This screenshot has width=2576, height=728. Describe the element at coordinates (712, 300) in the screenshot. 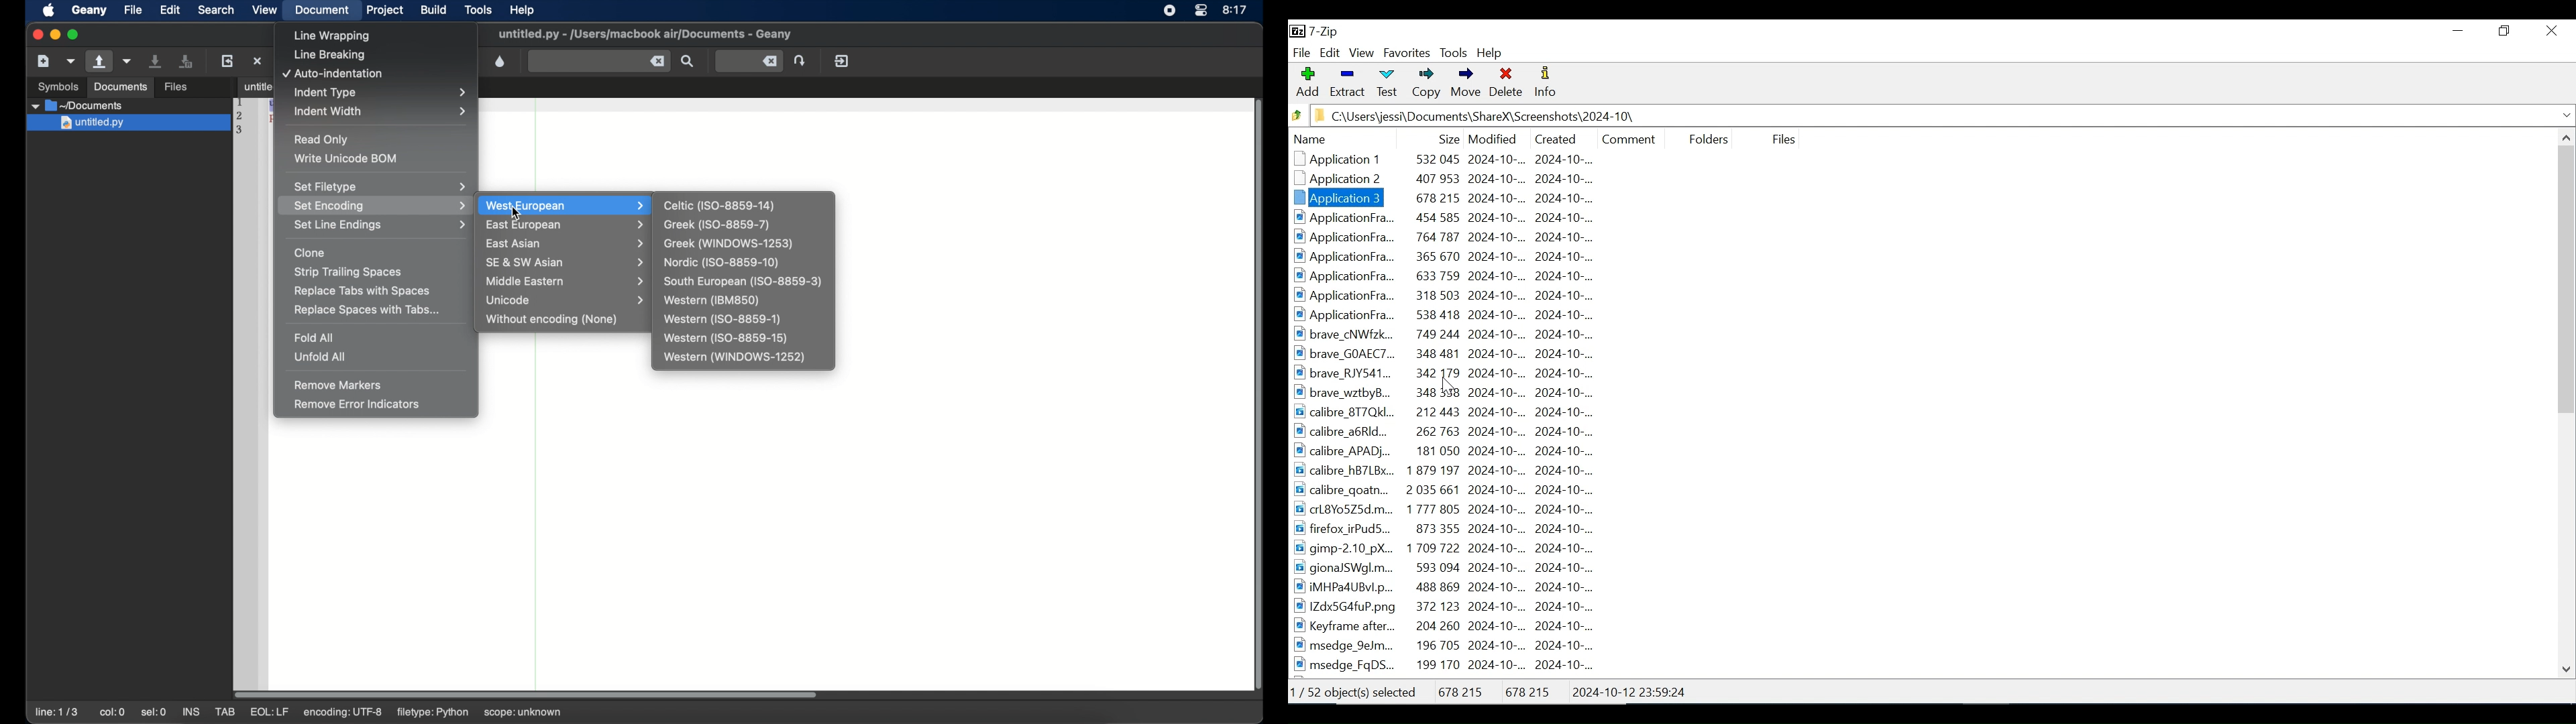

I see `western` at that location.